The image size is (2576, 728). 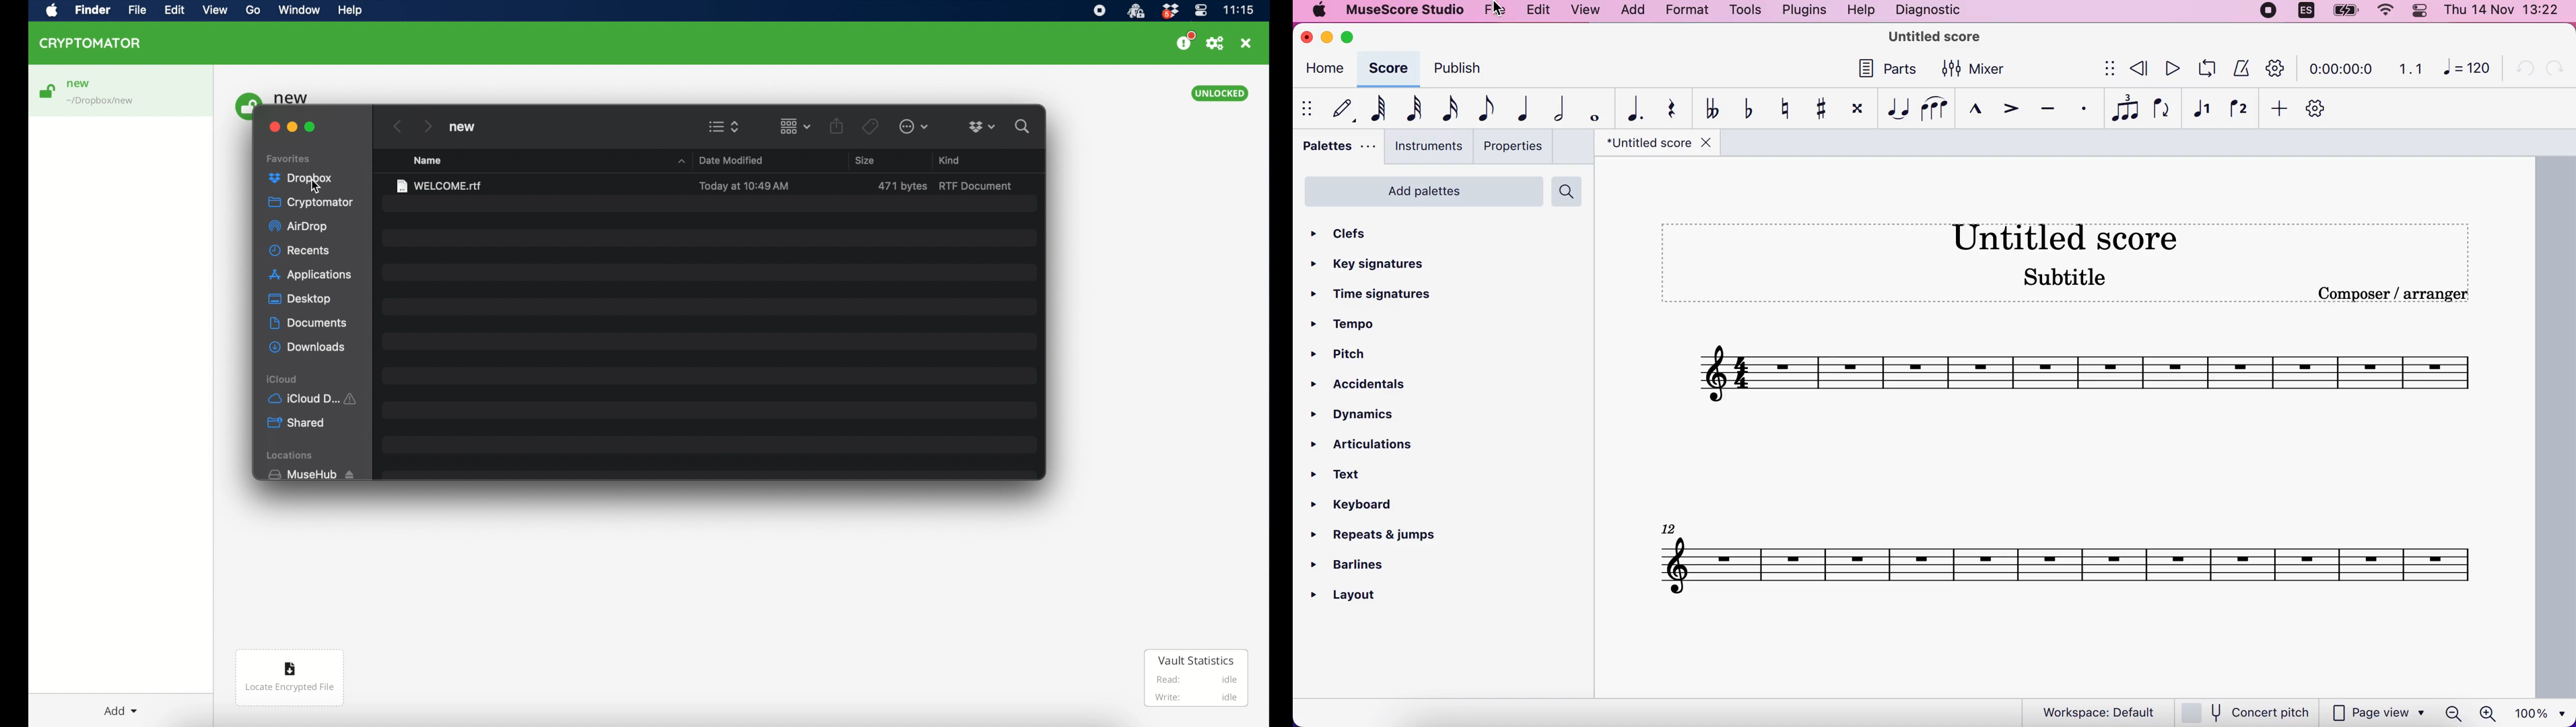 I want to click on view, so click(x=1583, y=12).